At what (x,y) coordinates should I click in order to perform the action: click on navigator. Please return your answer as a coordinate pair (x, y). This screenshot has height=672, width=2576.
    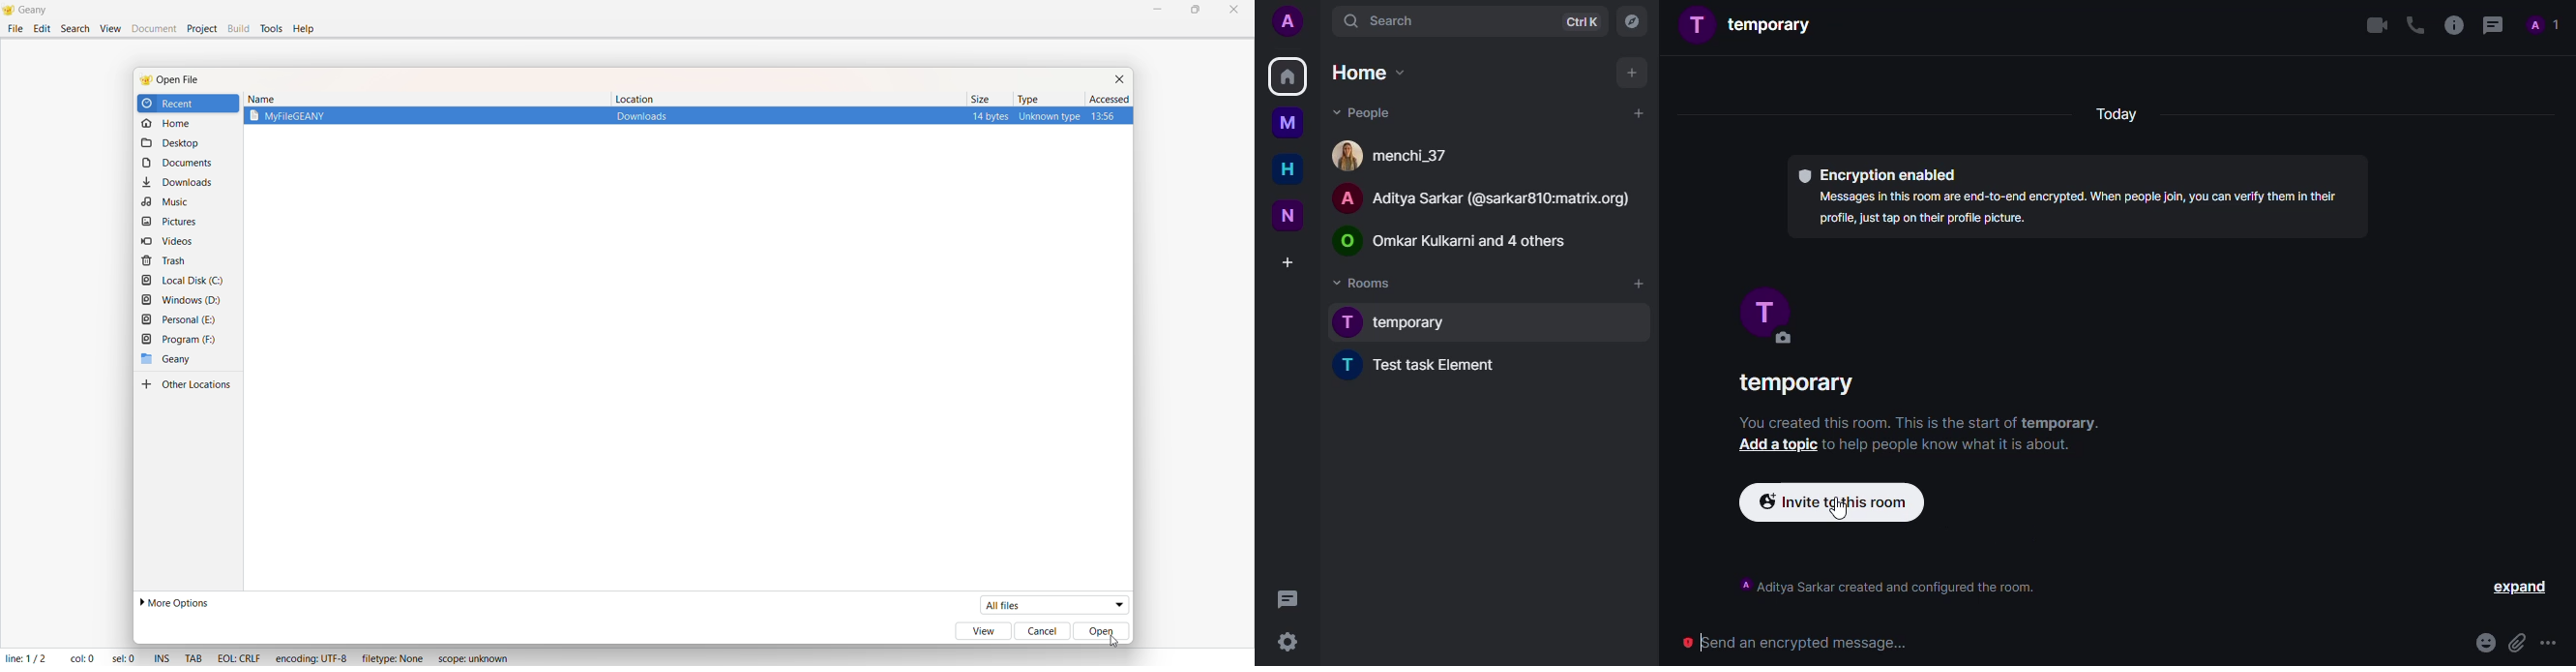
    Looking at the image, I should click on (1631, 23).